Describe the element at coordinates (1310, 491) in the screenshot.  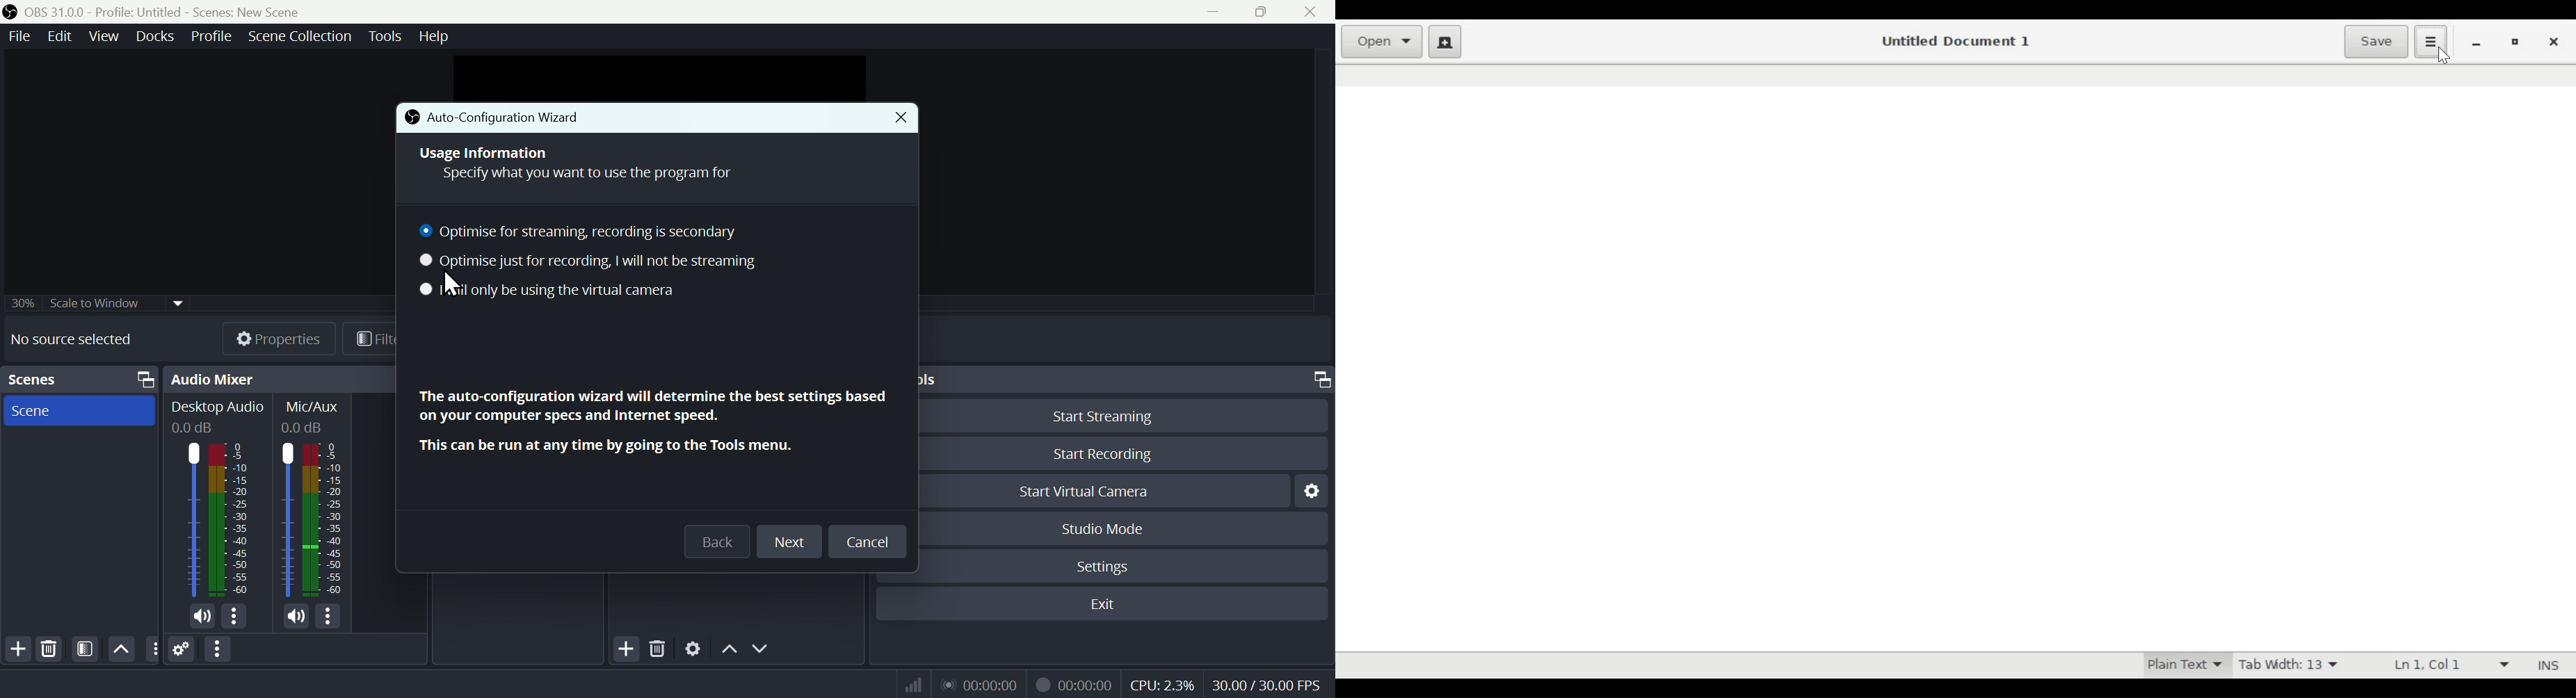
I see `Settings` at that location.